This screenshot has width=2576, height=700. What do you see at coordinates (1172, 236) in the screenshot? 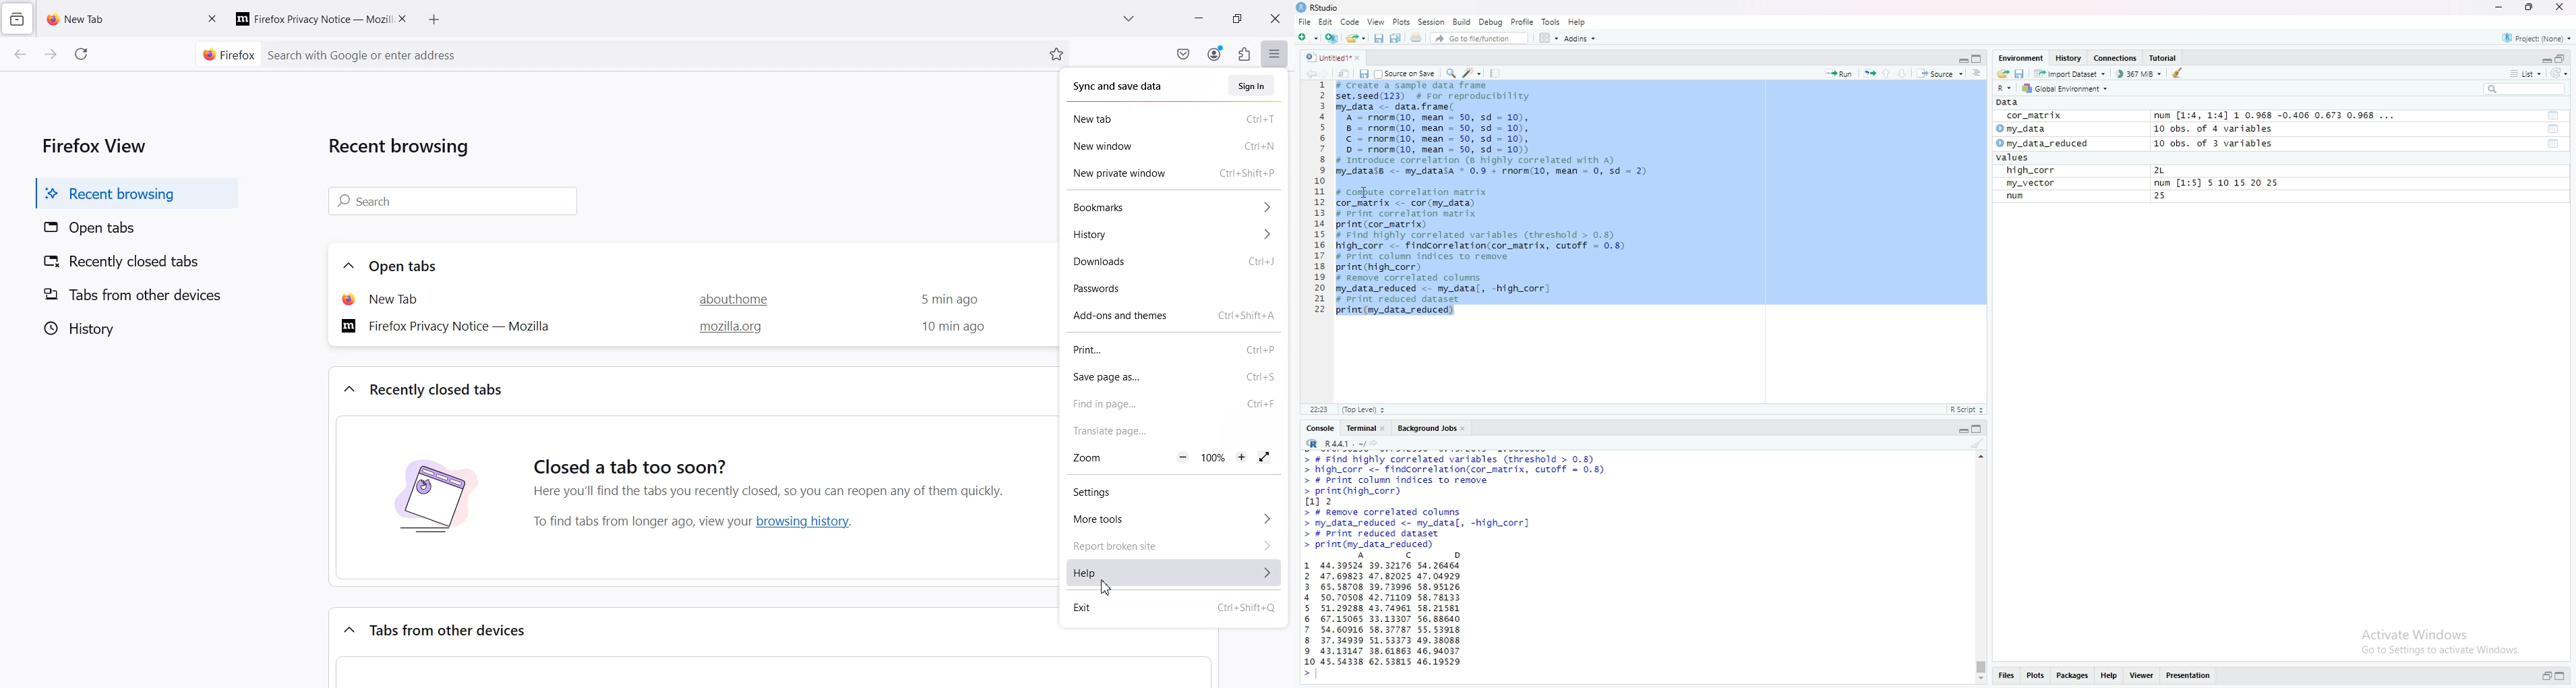
I see `History` at bounding box center [1172, 236].